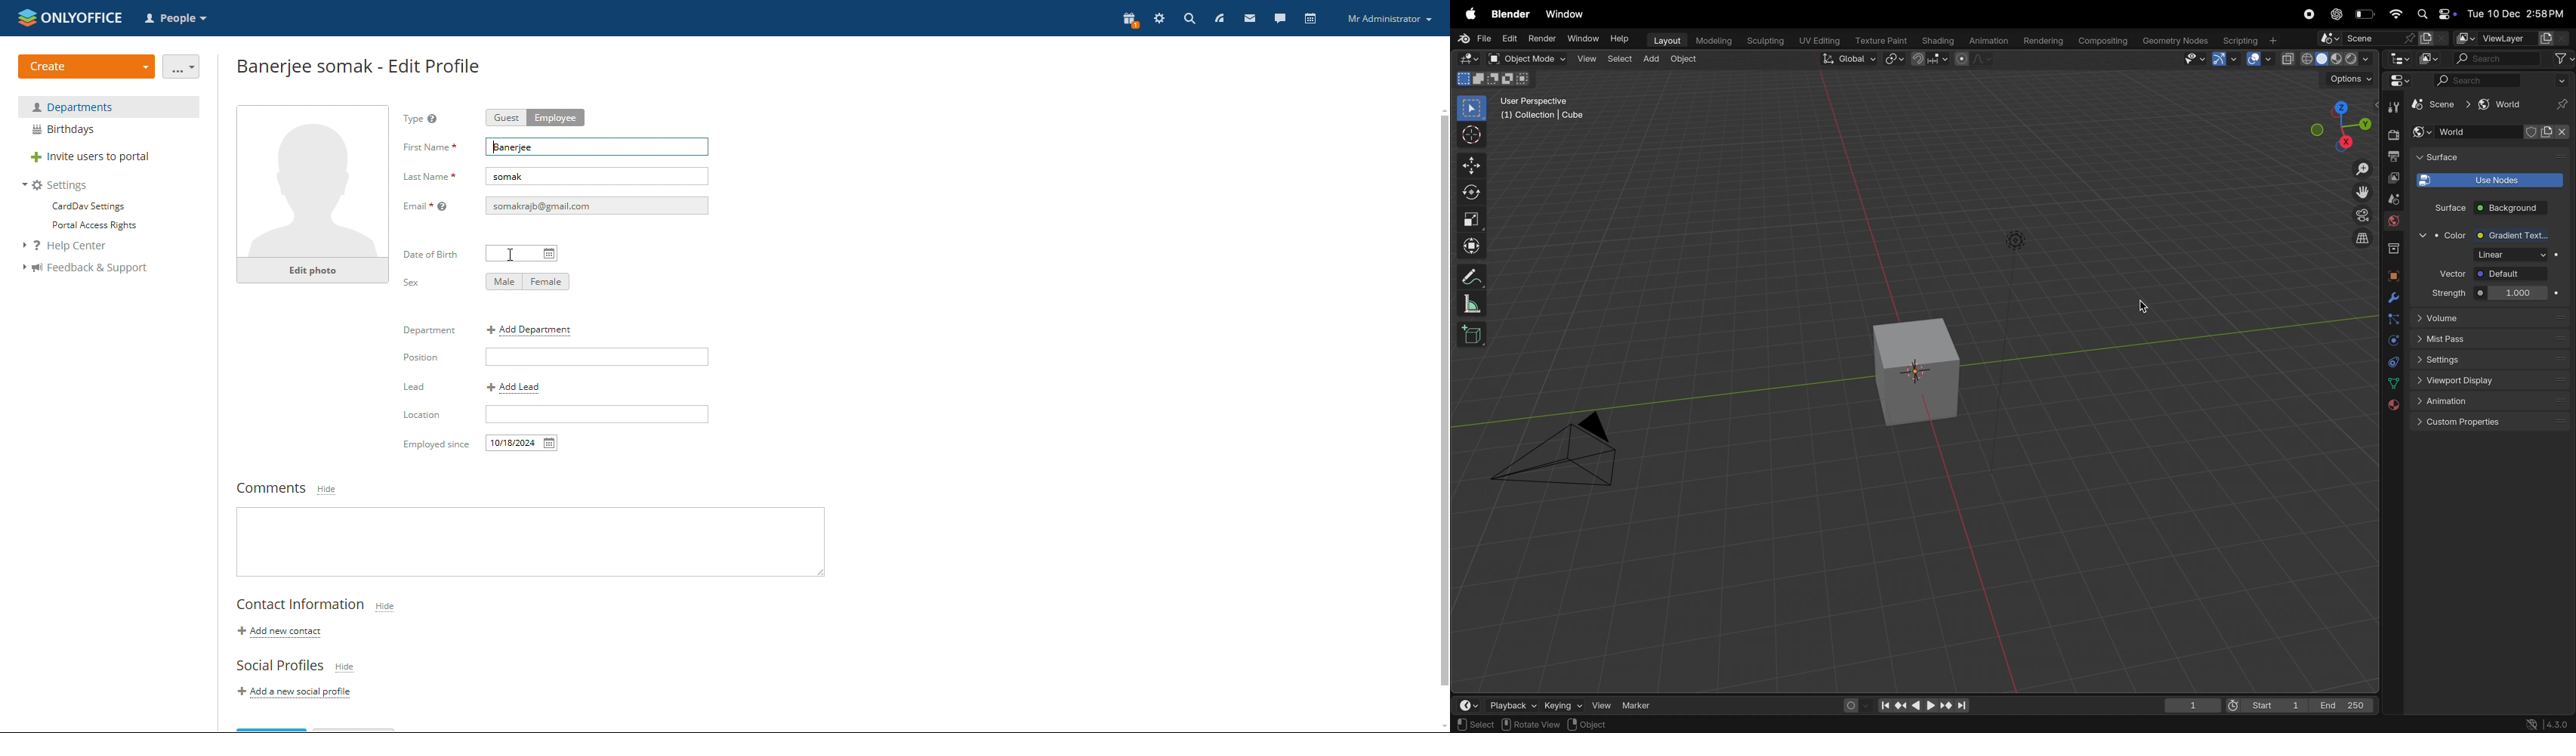 This screenshot has height=756, width=2576. Describe the element at coordinates (2491, 400) in the screenshot. I see `Animation` at that location.